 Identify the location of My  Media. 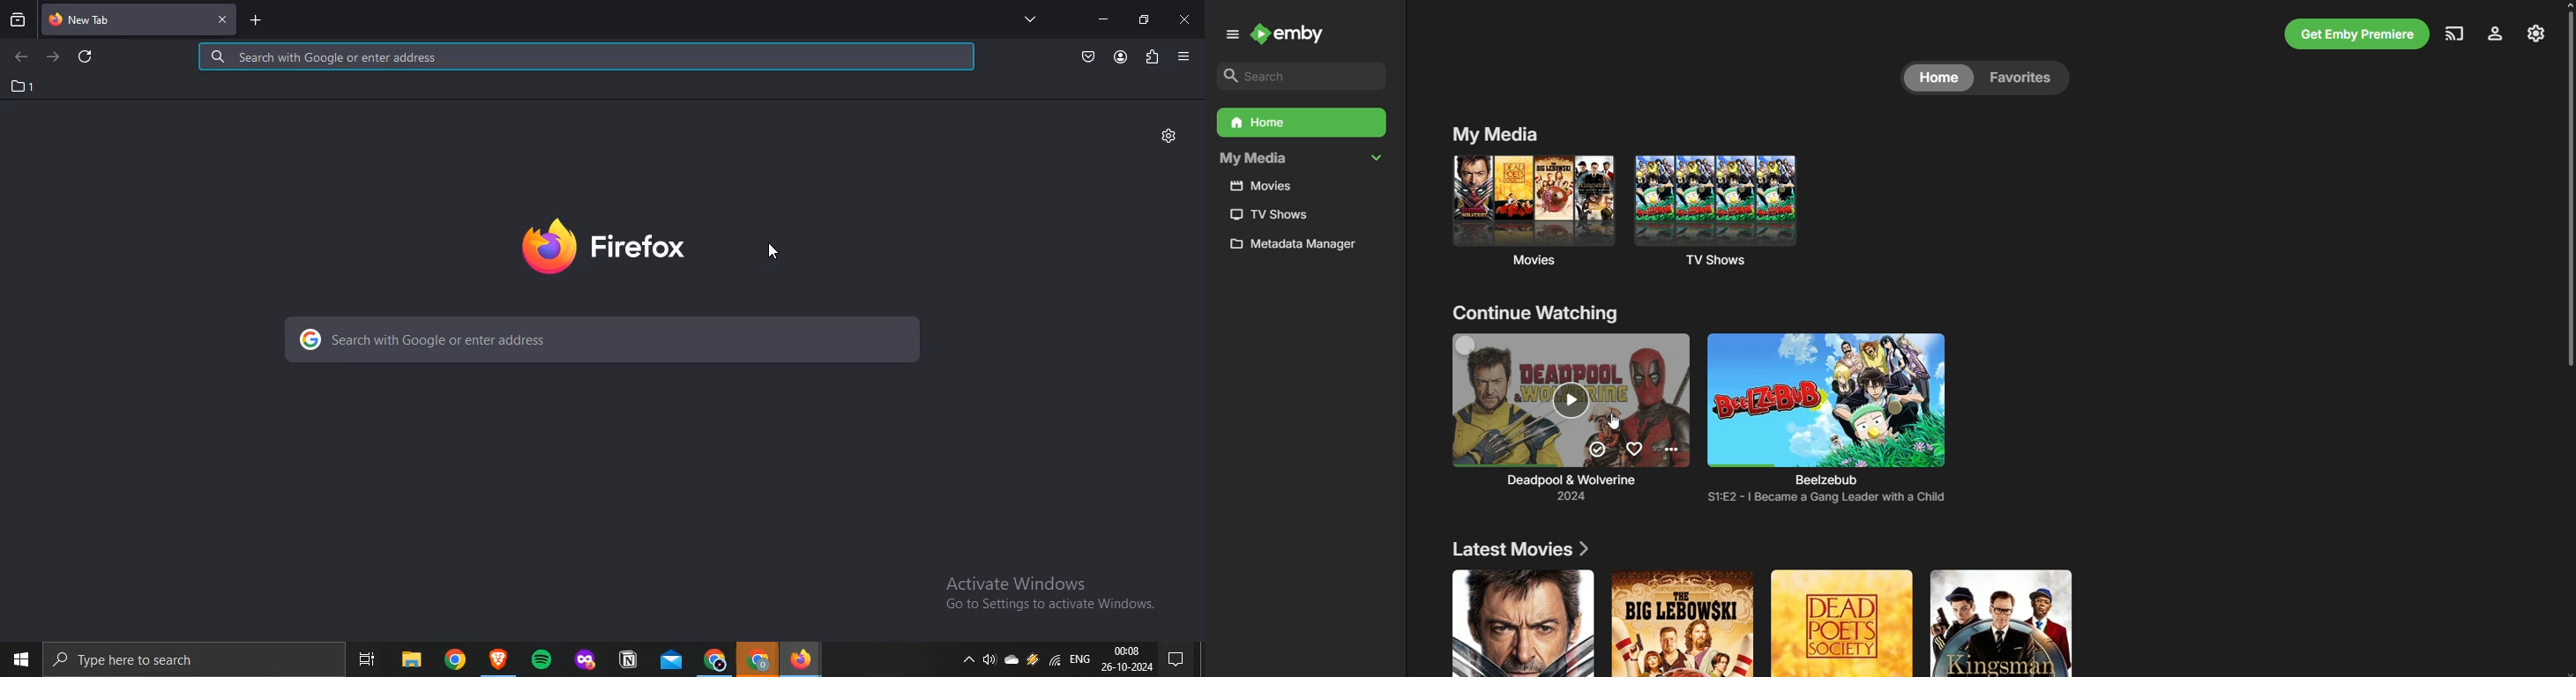
(1493, 134).